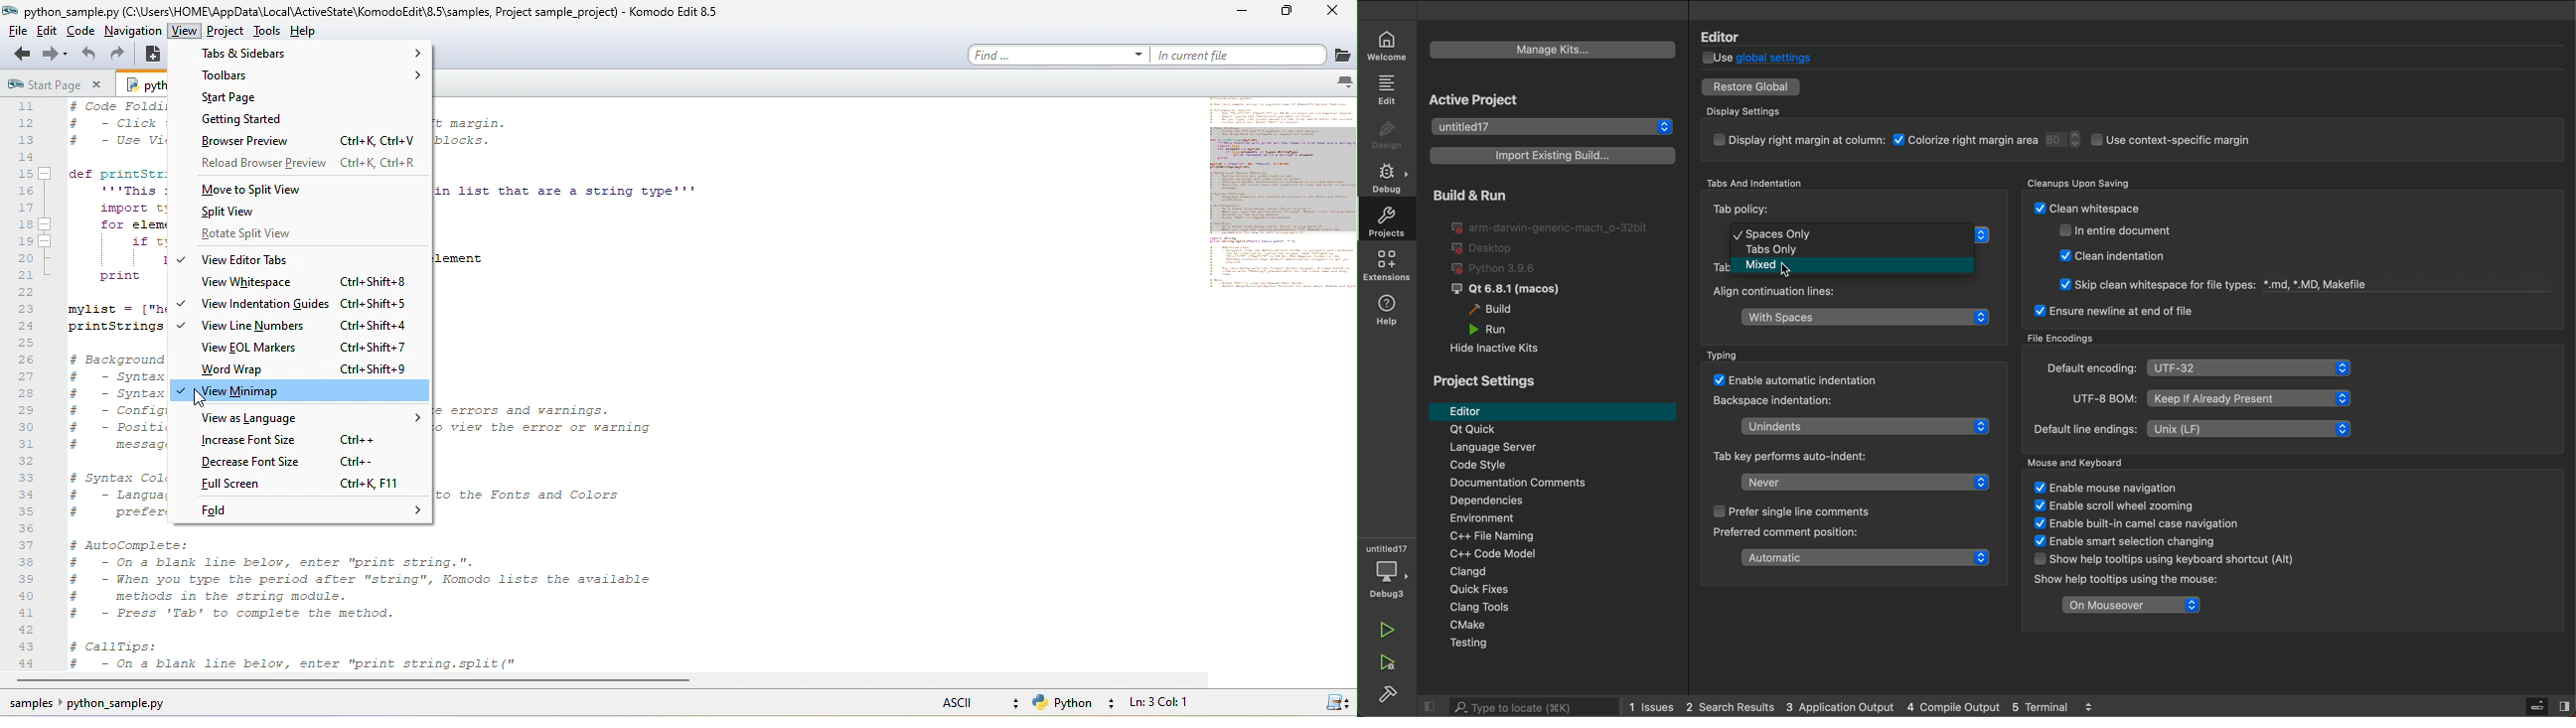 This screenshot has width=2576, height=728. Describe the element at coordinates (1563, 554) in the screenshot. I see `code modal` at that location.